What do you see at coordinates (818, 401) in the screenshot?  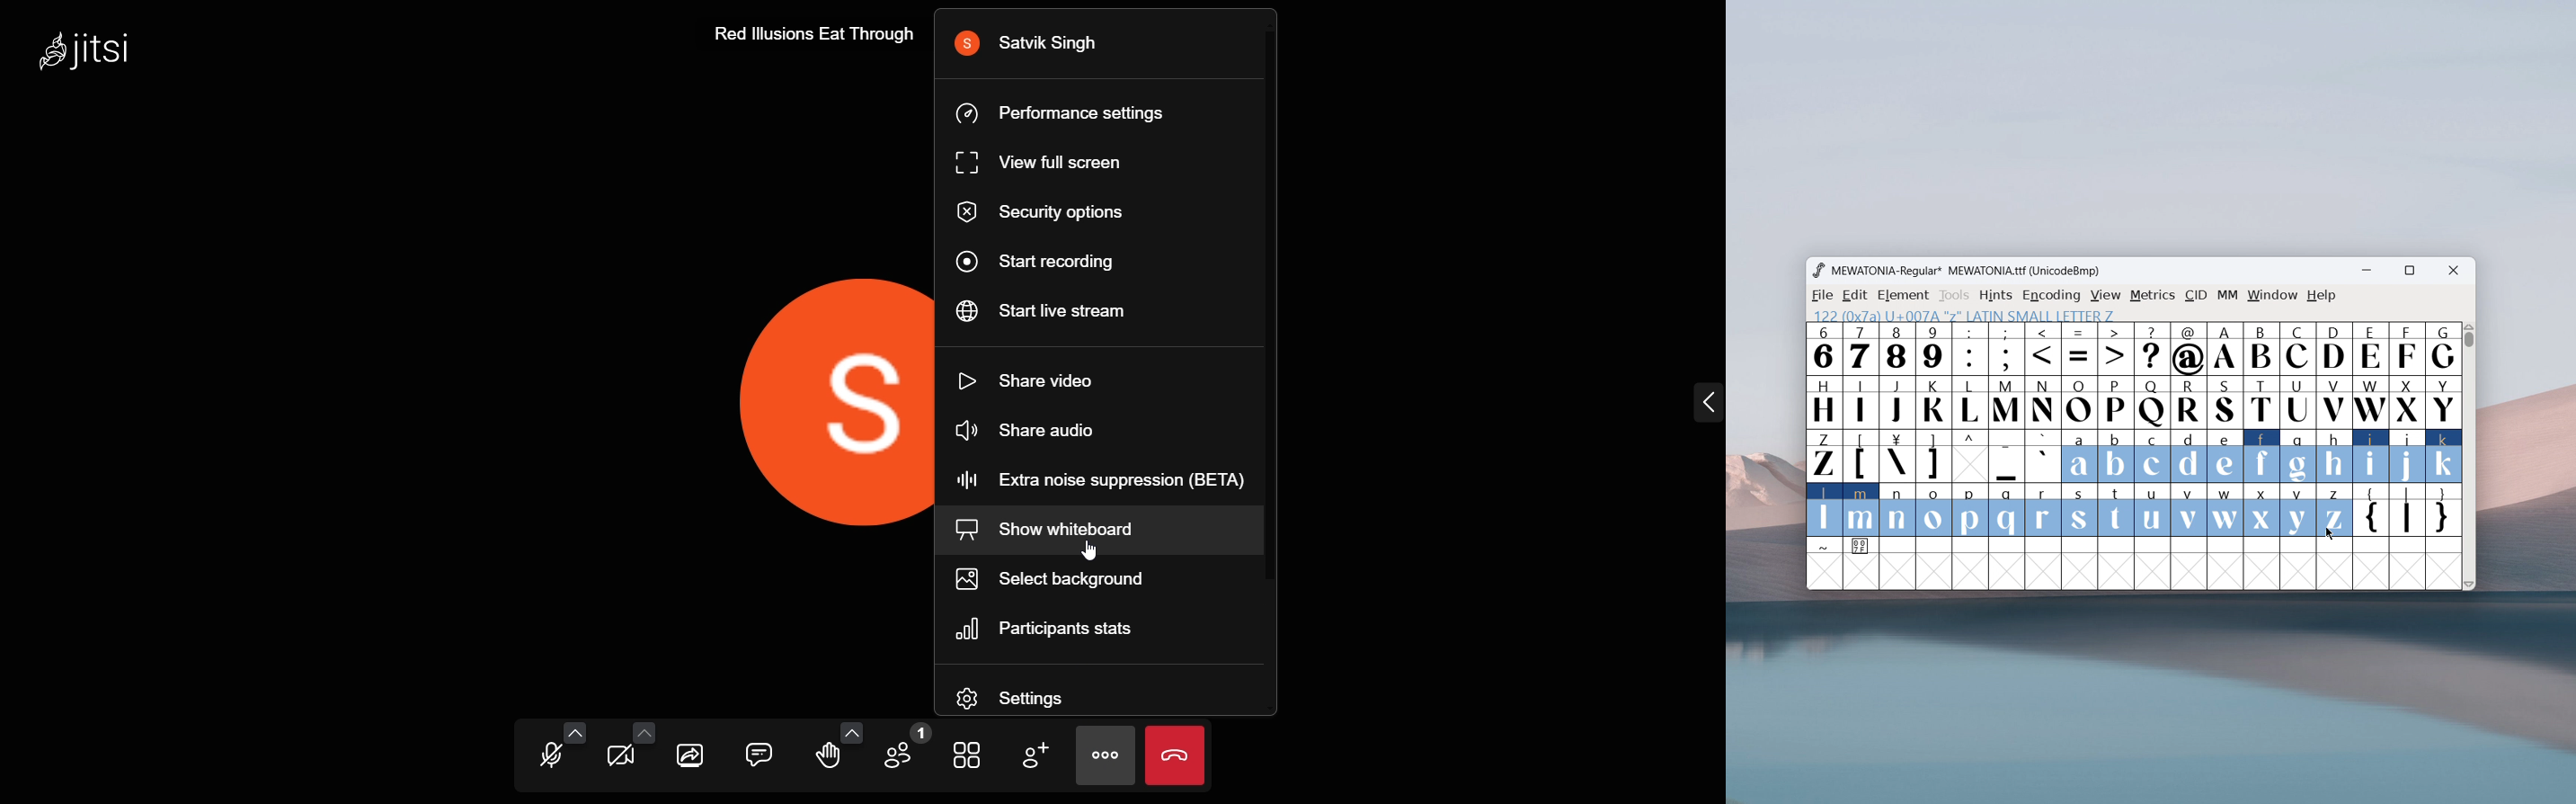 I see `display picture` at bounding box center [818, 401].